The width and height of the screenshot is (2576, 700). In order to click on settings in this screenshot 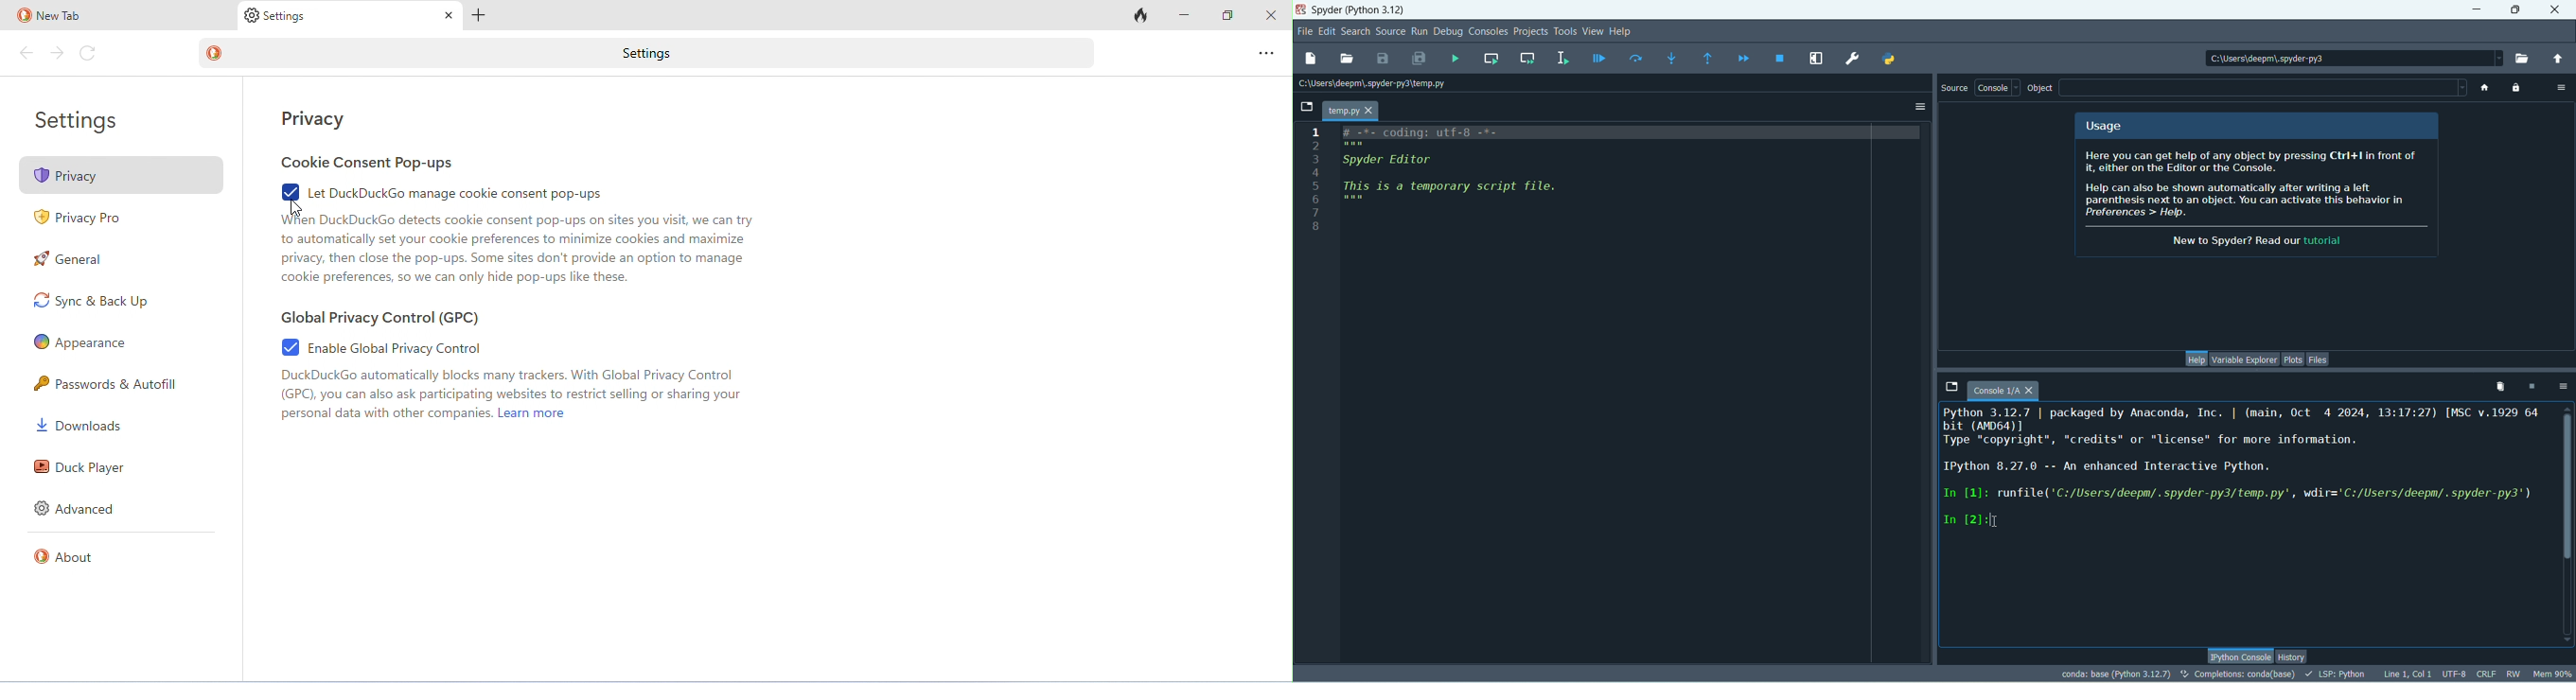, I will do `click(79, 122)`.